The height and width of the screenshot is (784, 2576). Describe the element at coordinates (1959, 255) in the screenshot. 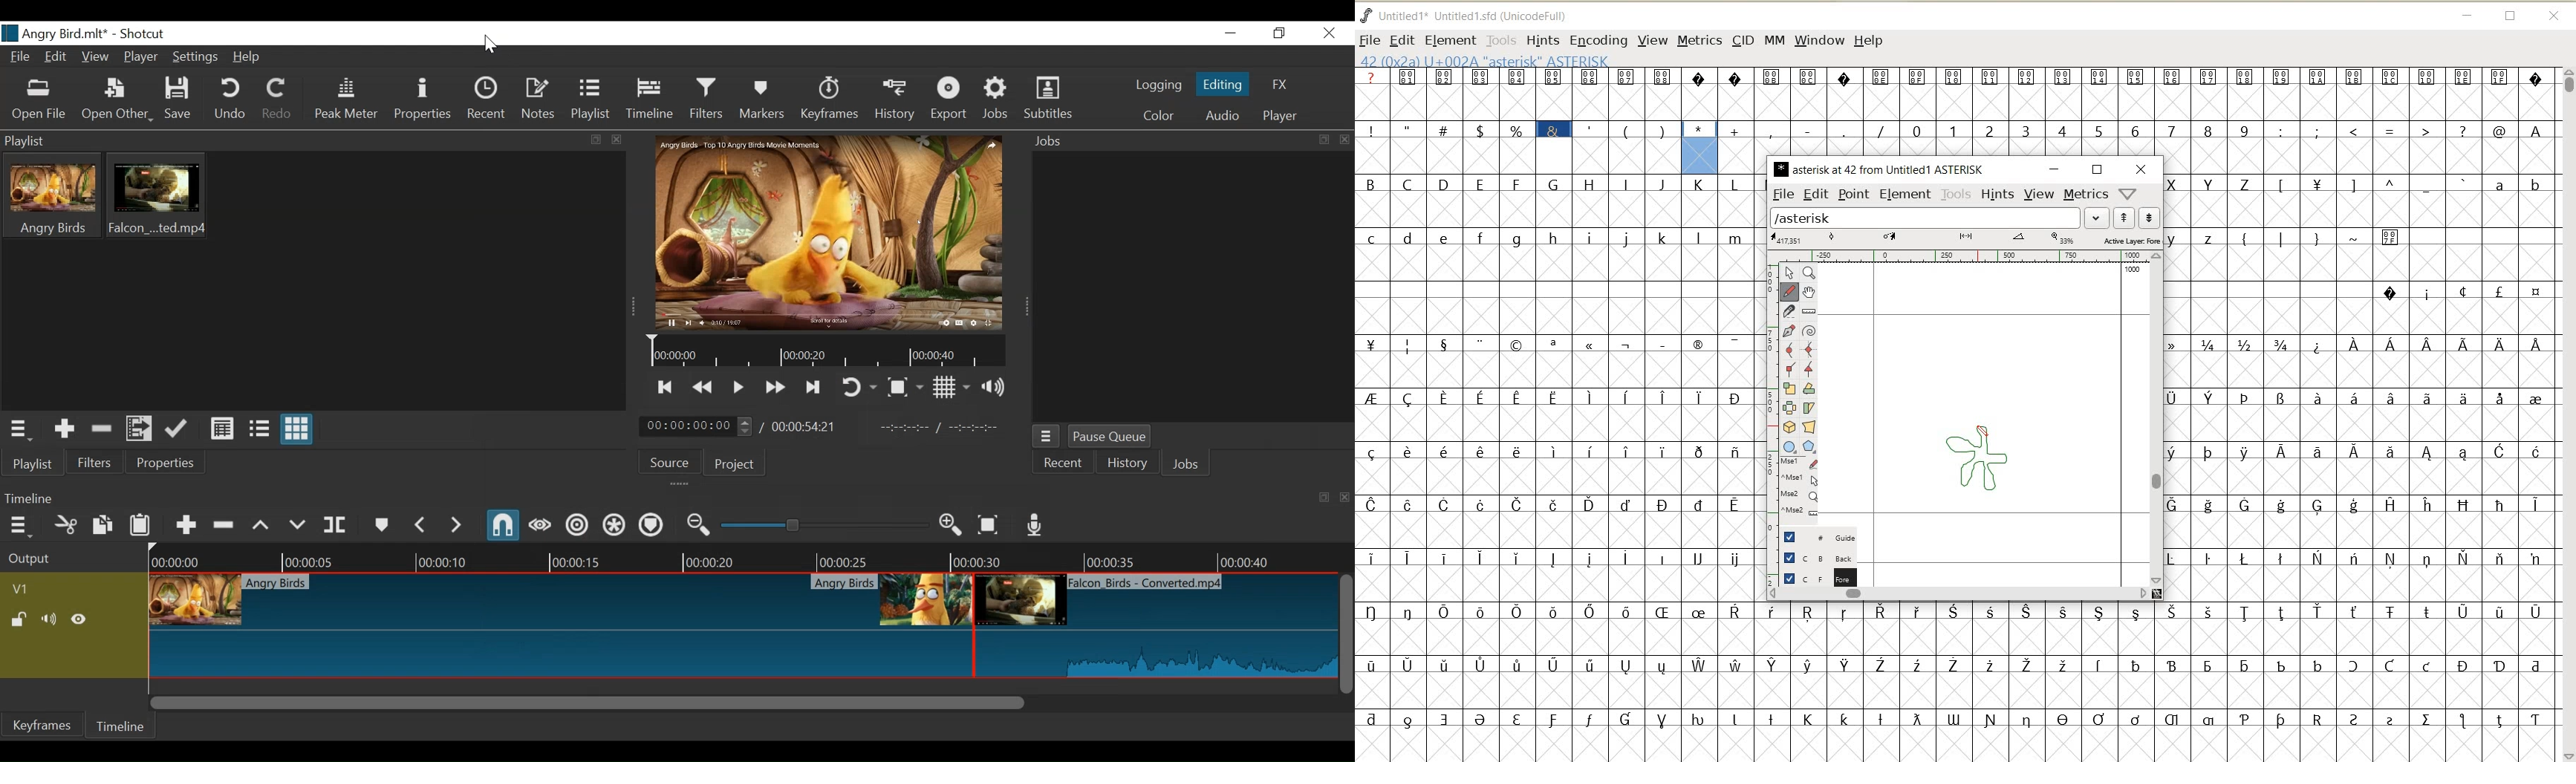

I see `RULER` at that location.